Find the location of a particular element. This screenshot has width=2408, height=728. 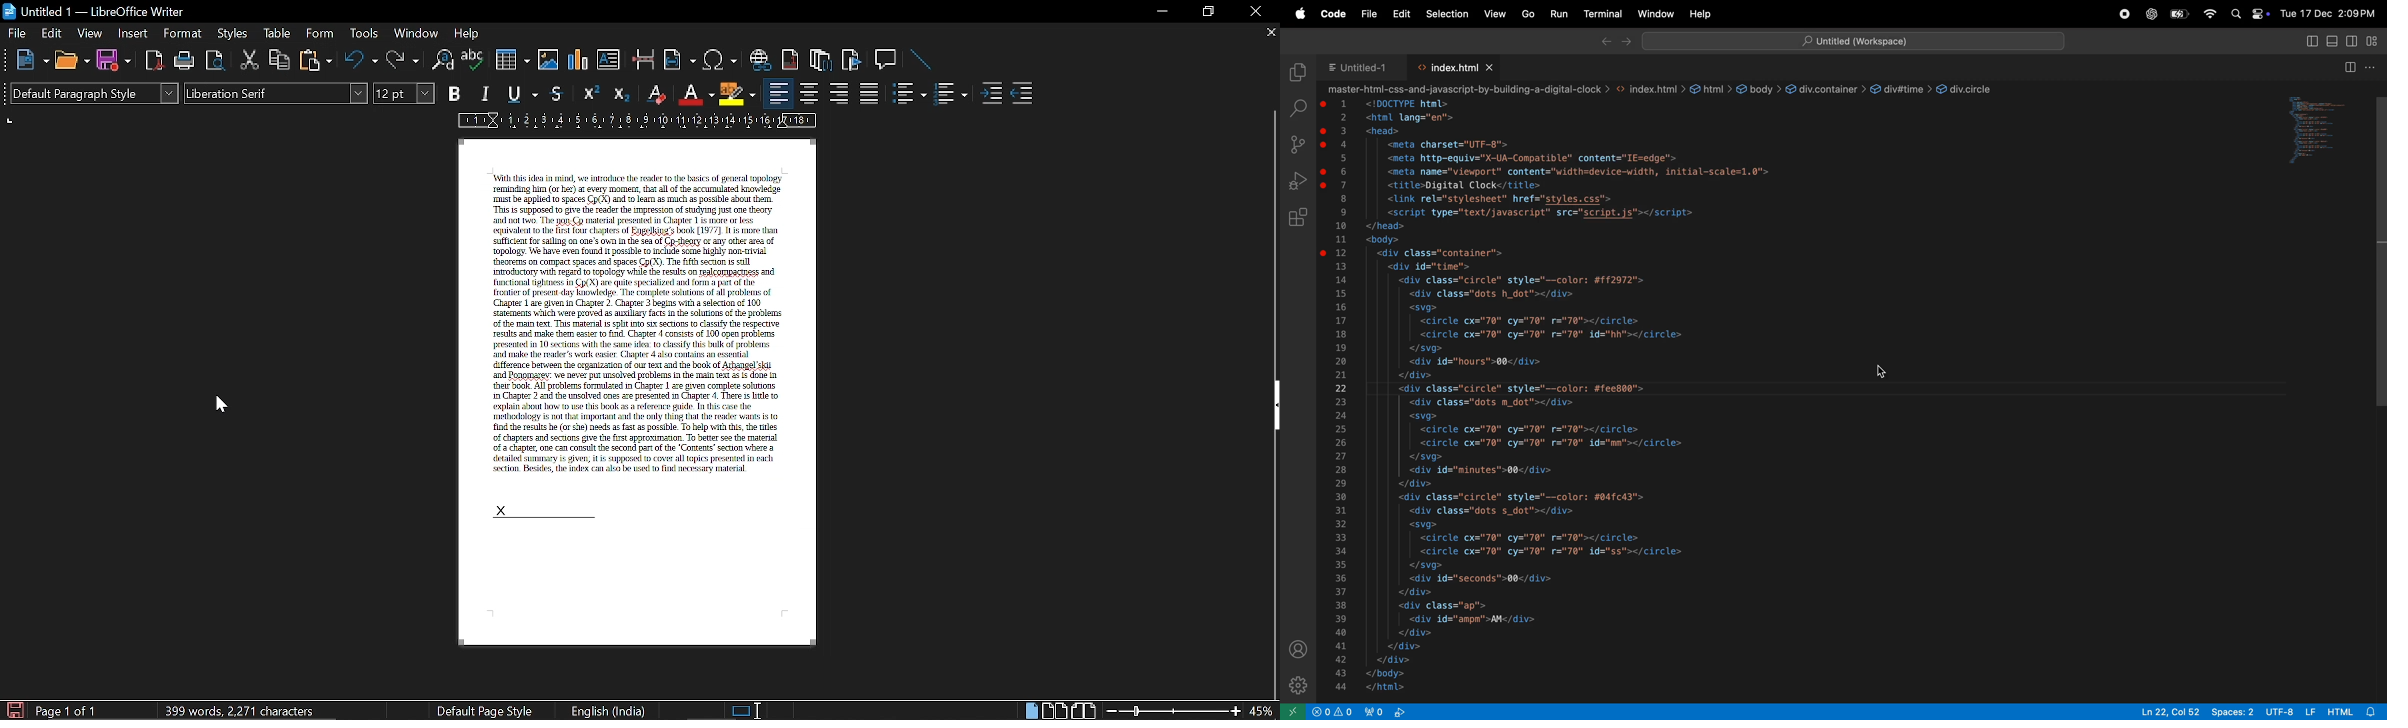

superscript is located at coordinates (590, 94).